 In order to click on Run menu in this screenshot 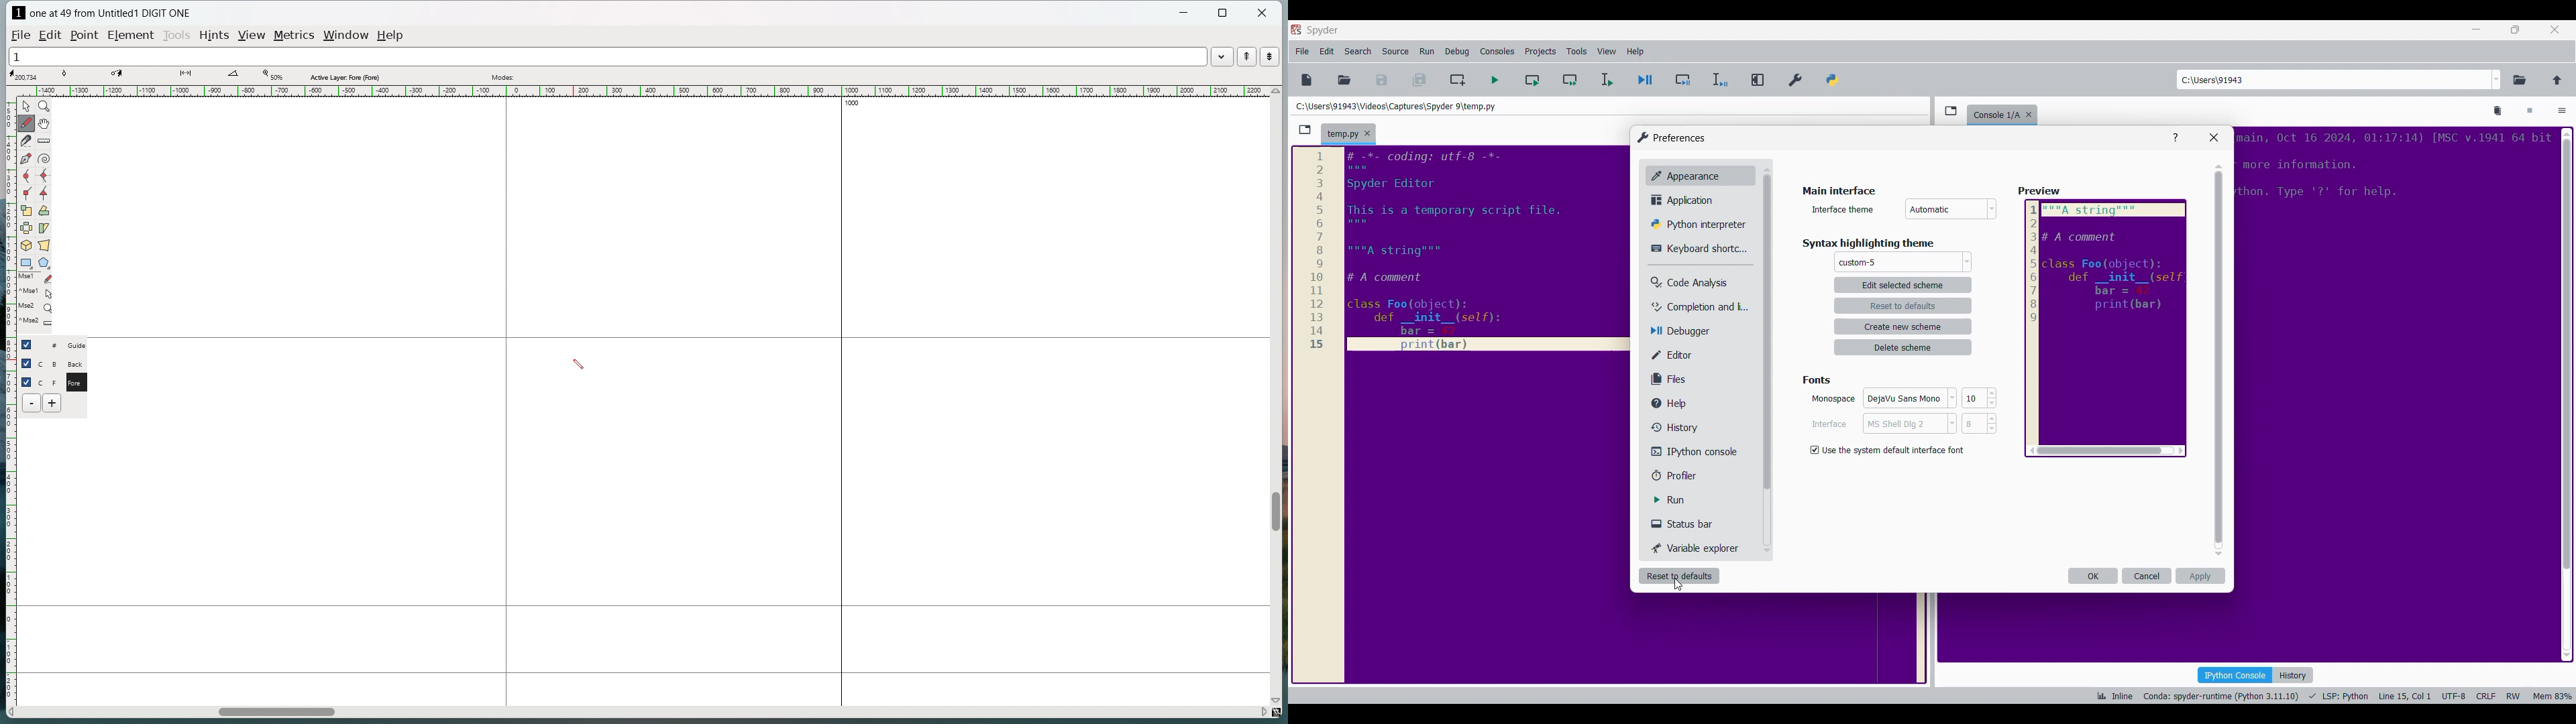, I will do `click(1427, 52)`.